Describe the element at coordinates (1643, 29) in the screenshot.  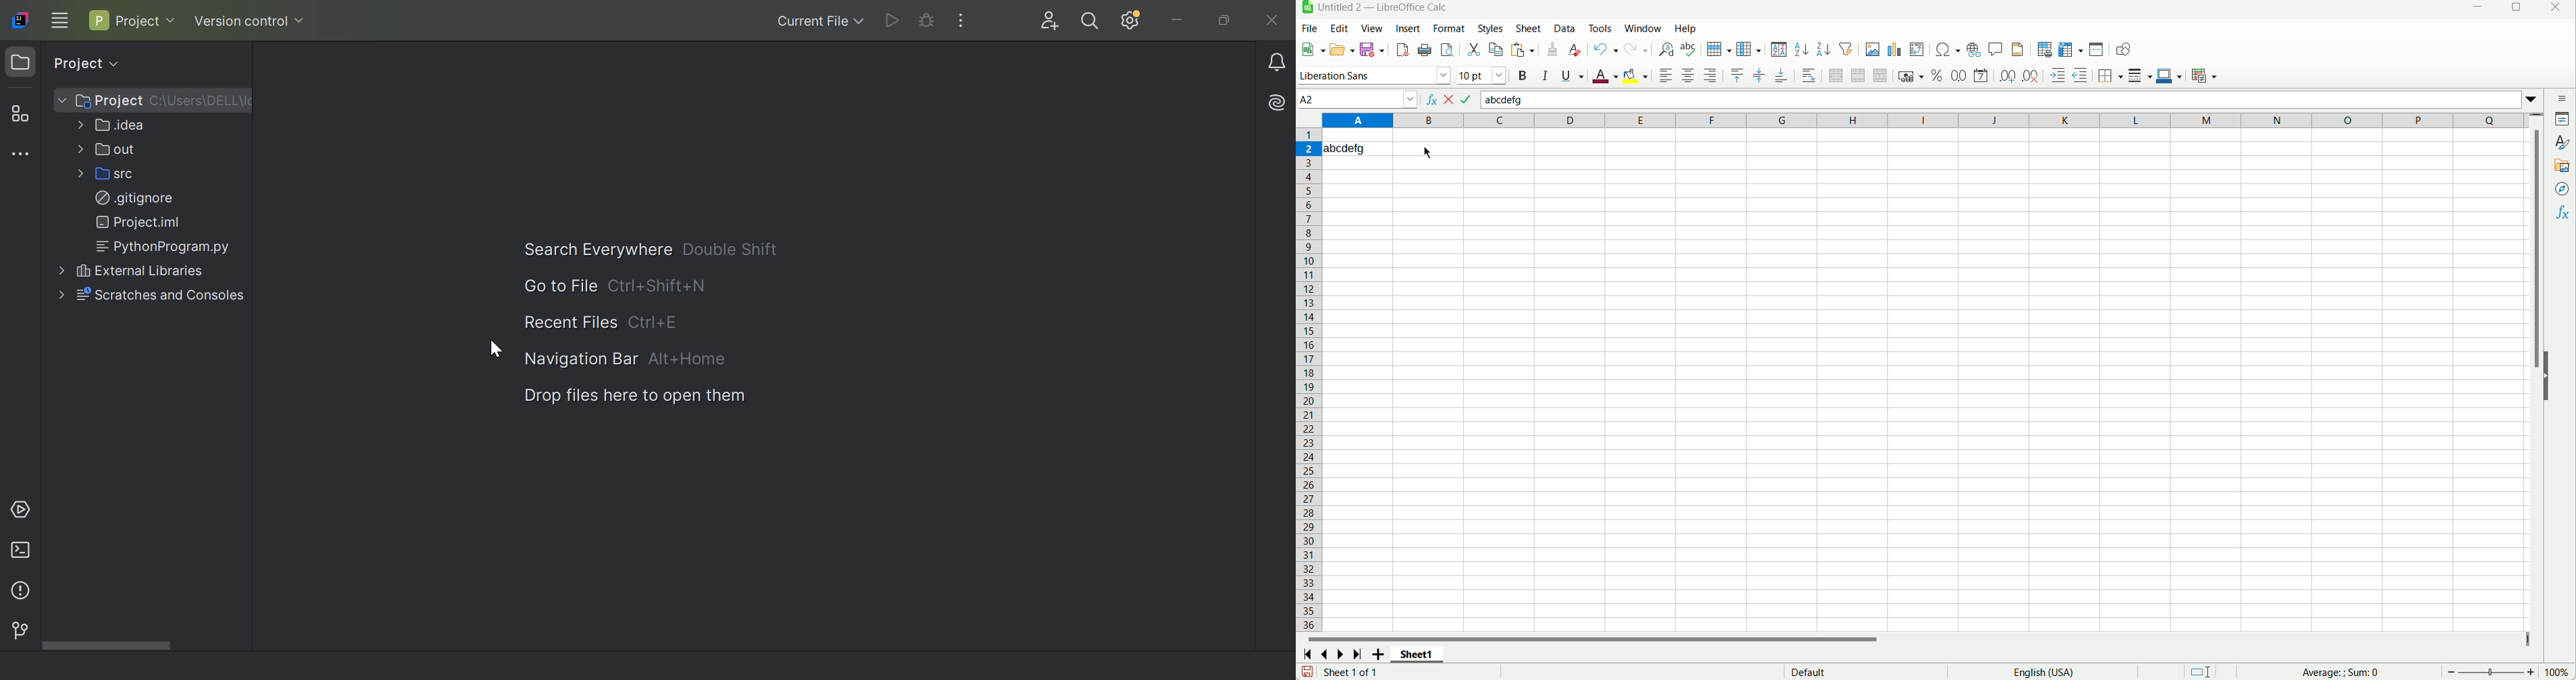
I see `window` at that location.